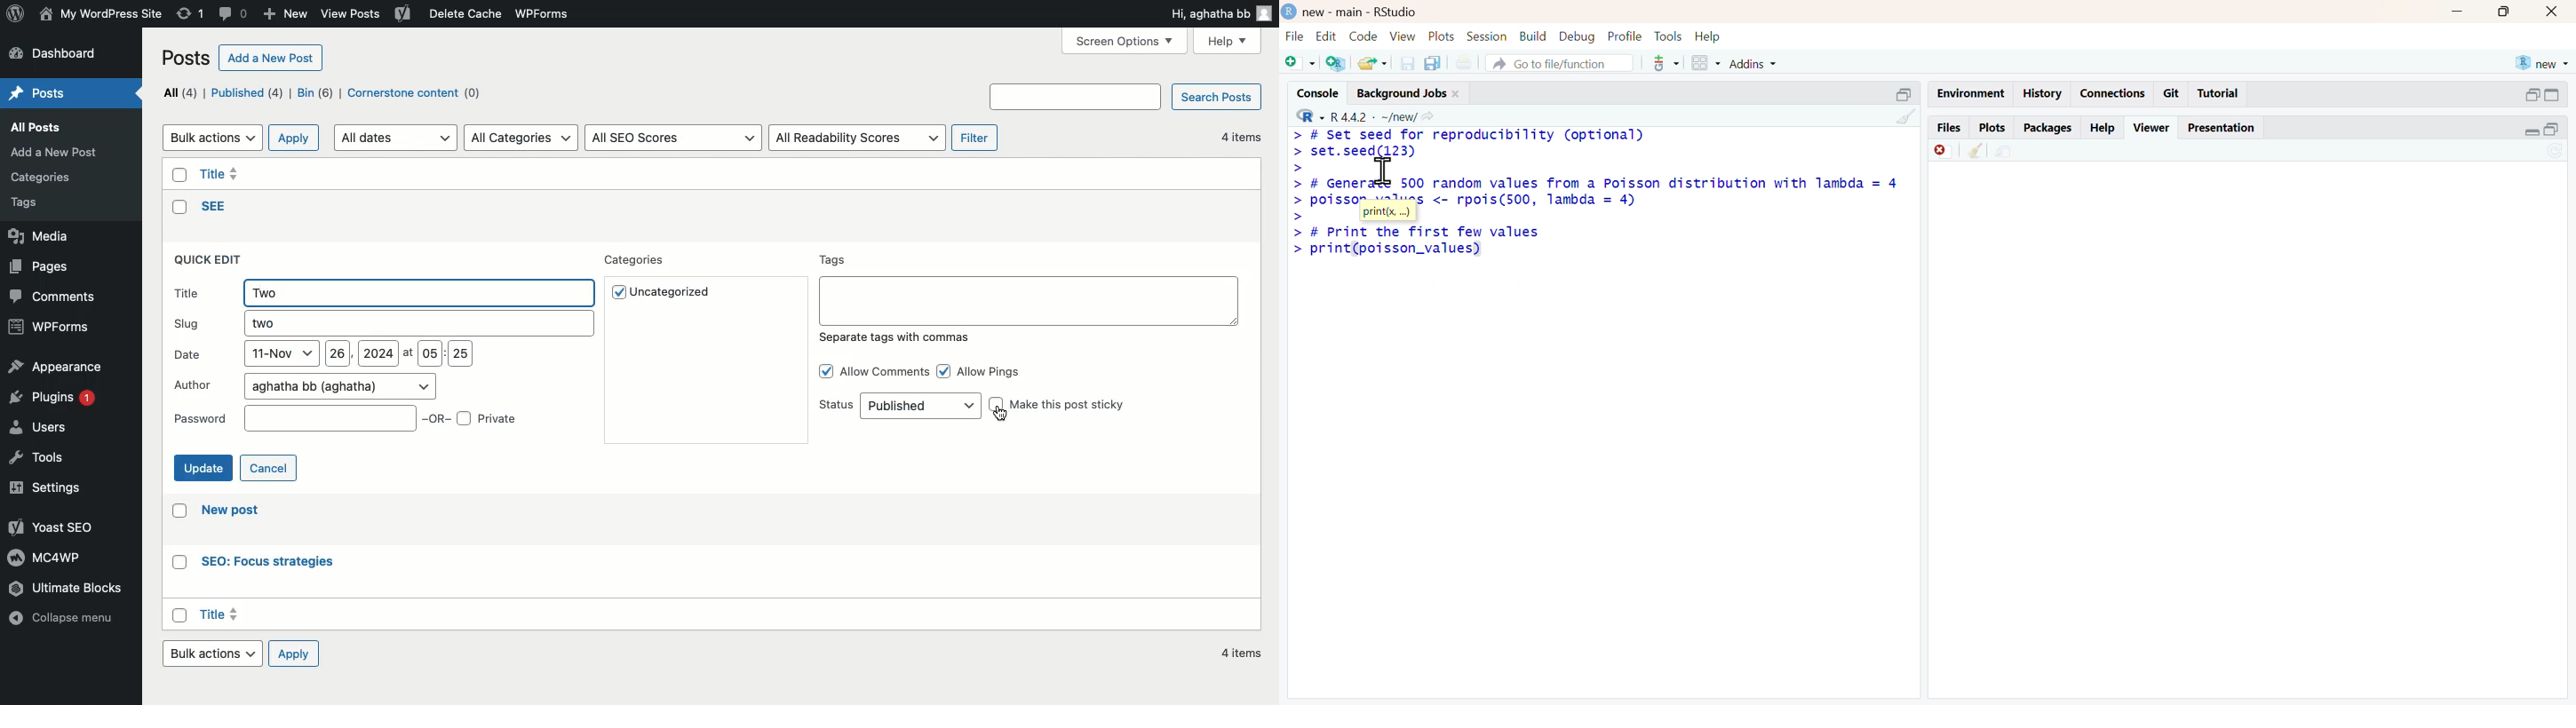 The height and width of the screenshot is (728, 2576). I want to click on R, so click(1312, 115).